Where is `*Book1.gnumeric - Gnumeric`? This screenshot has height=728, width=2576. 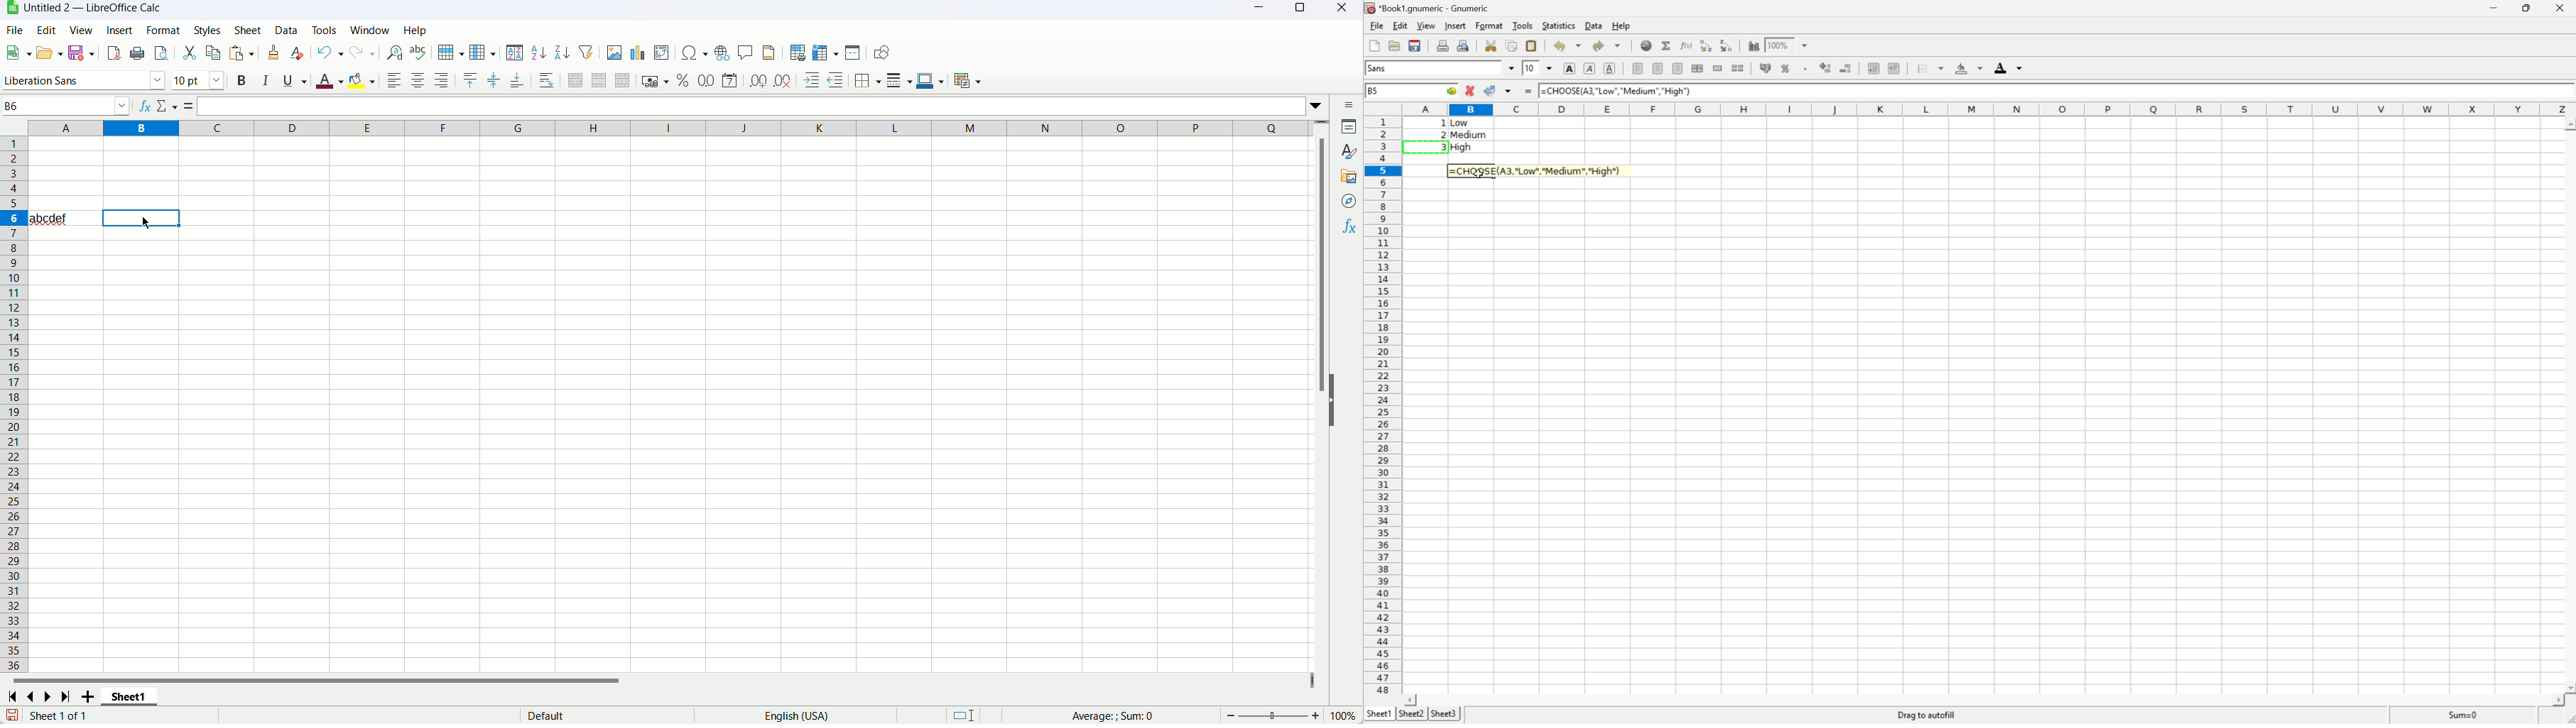 *Book1.gnumeric - Gnumeric is located at coordinates (1429, 8).